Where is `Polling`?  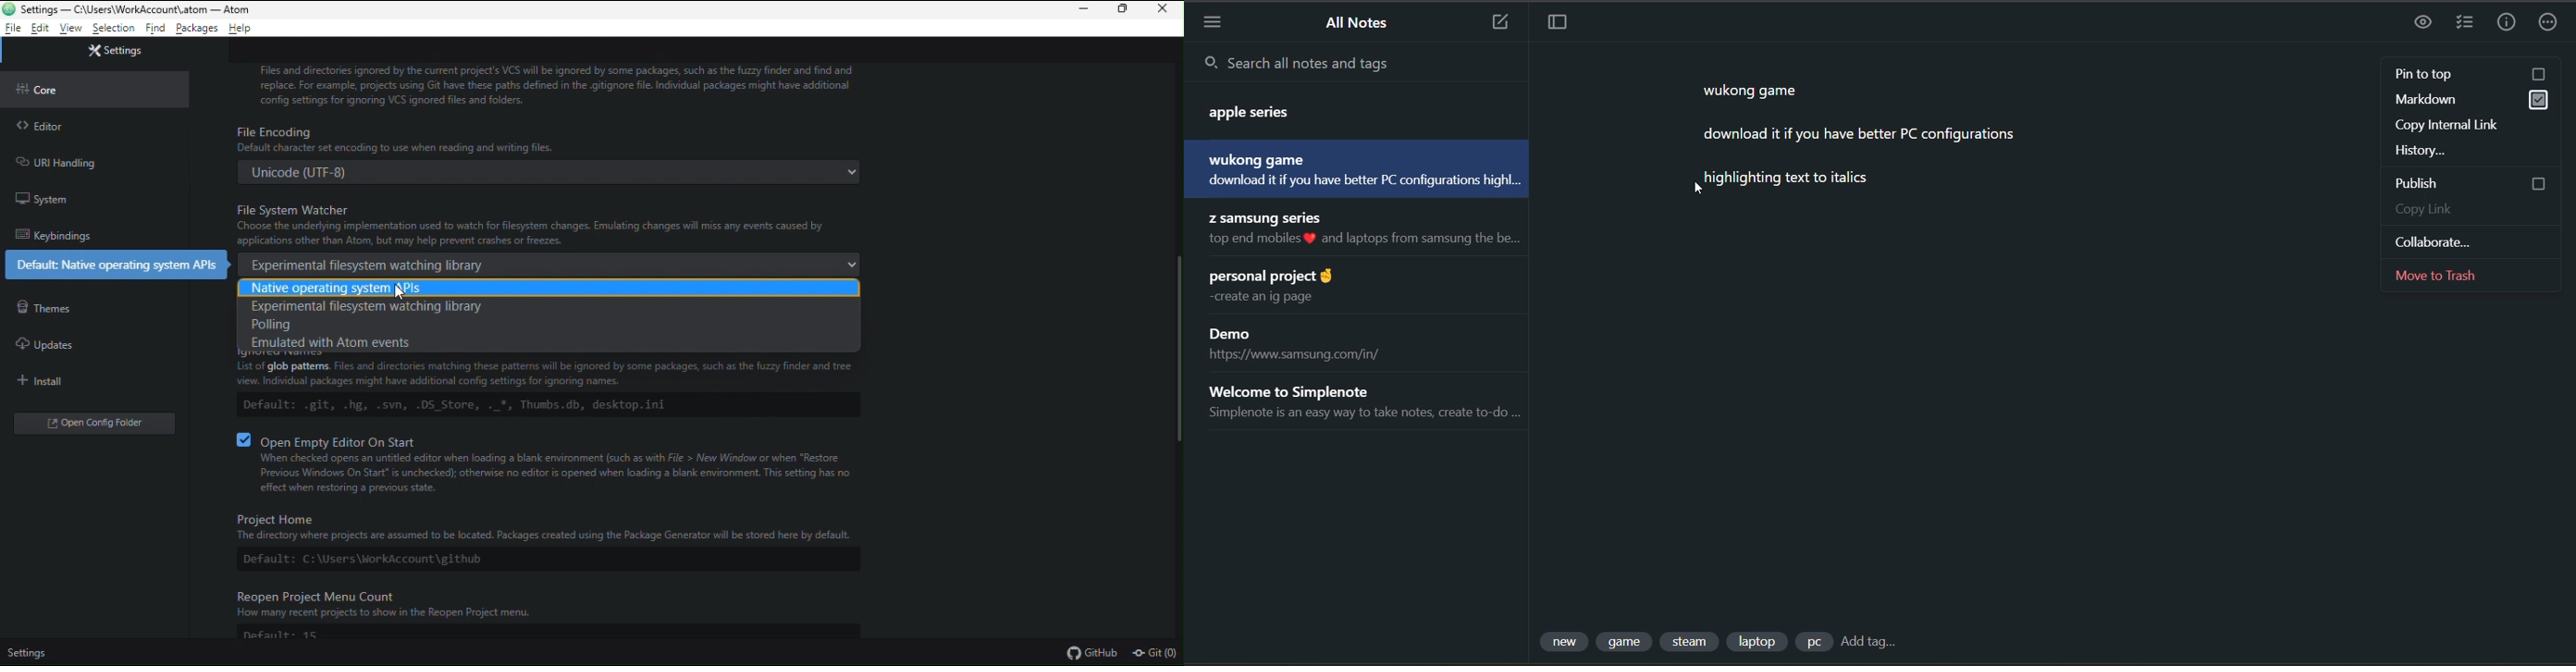 Polling is located at coordinates (339, 324).